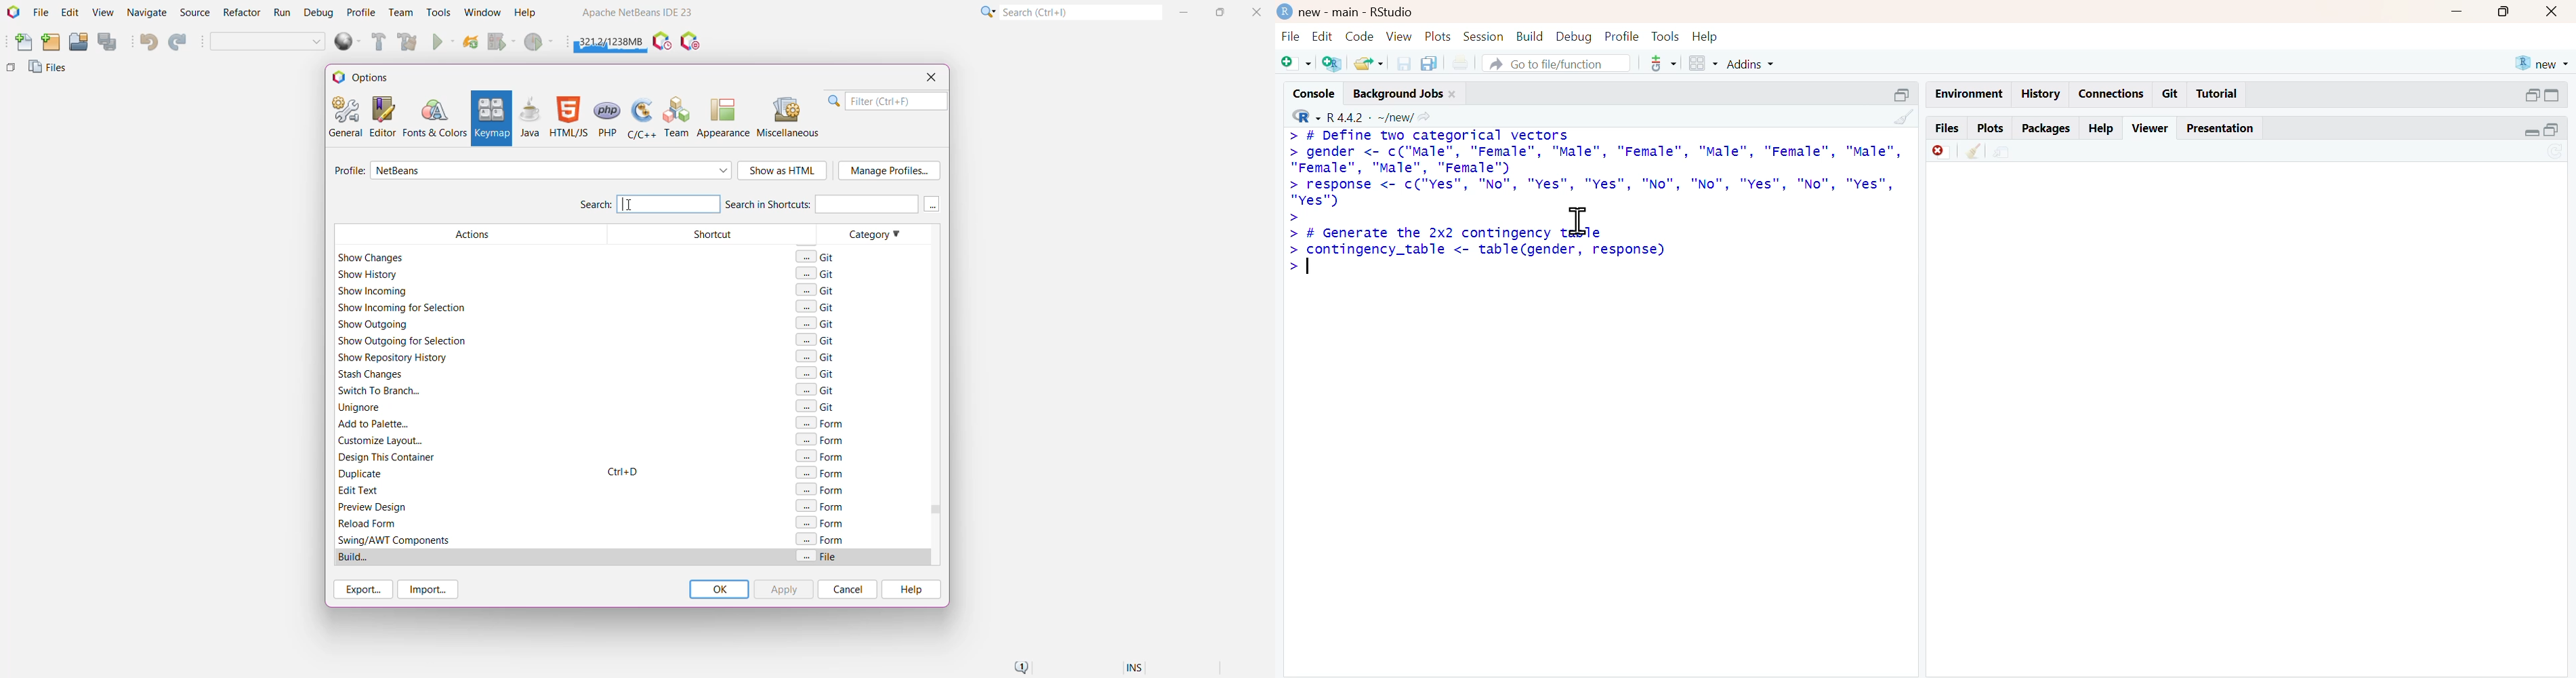  Describe the element at coordinates (2113, 94) in the screenshot. I see `connections` at that location.